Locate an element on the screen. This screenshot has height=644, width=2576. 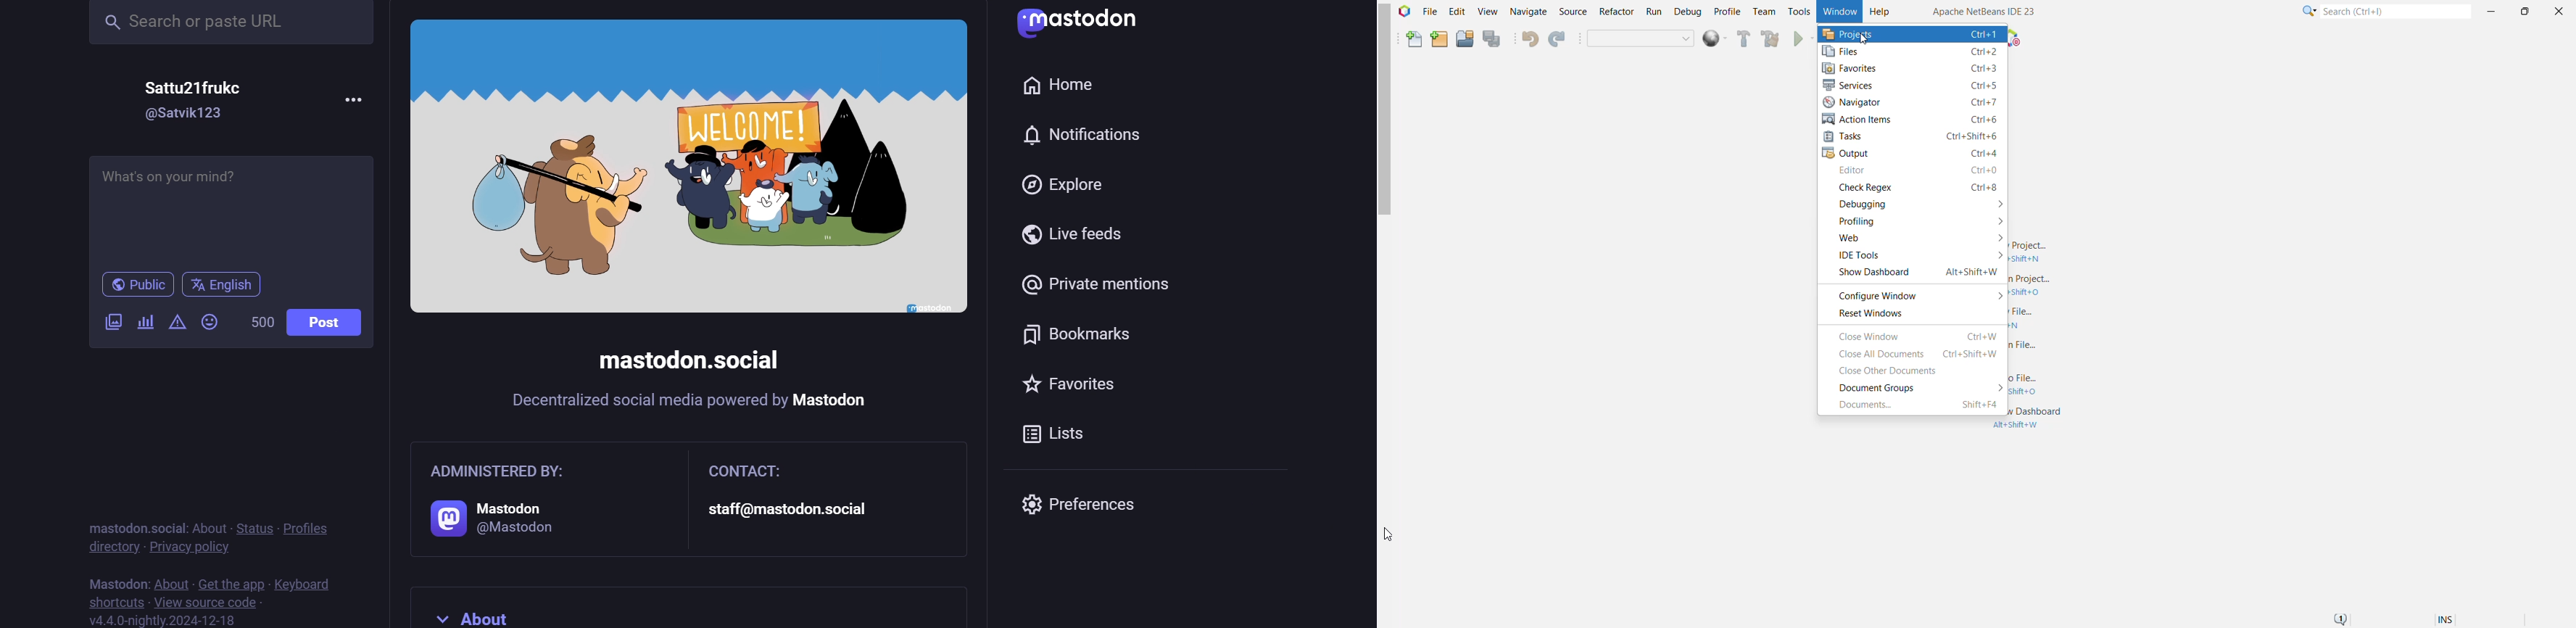
get the app is located at coordinates (231, 582).